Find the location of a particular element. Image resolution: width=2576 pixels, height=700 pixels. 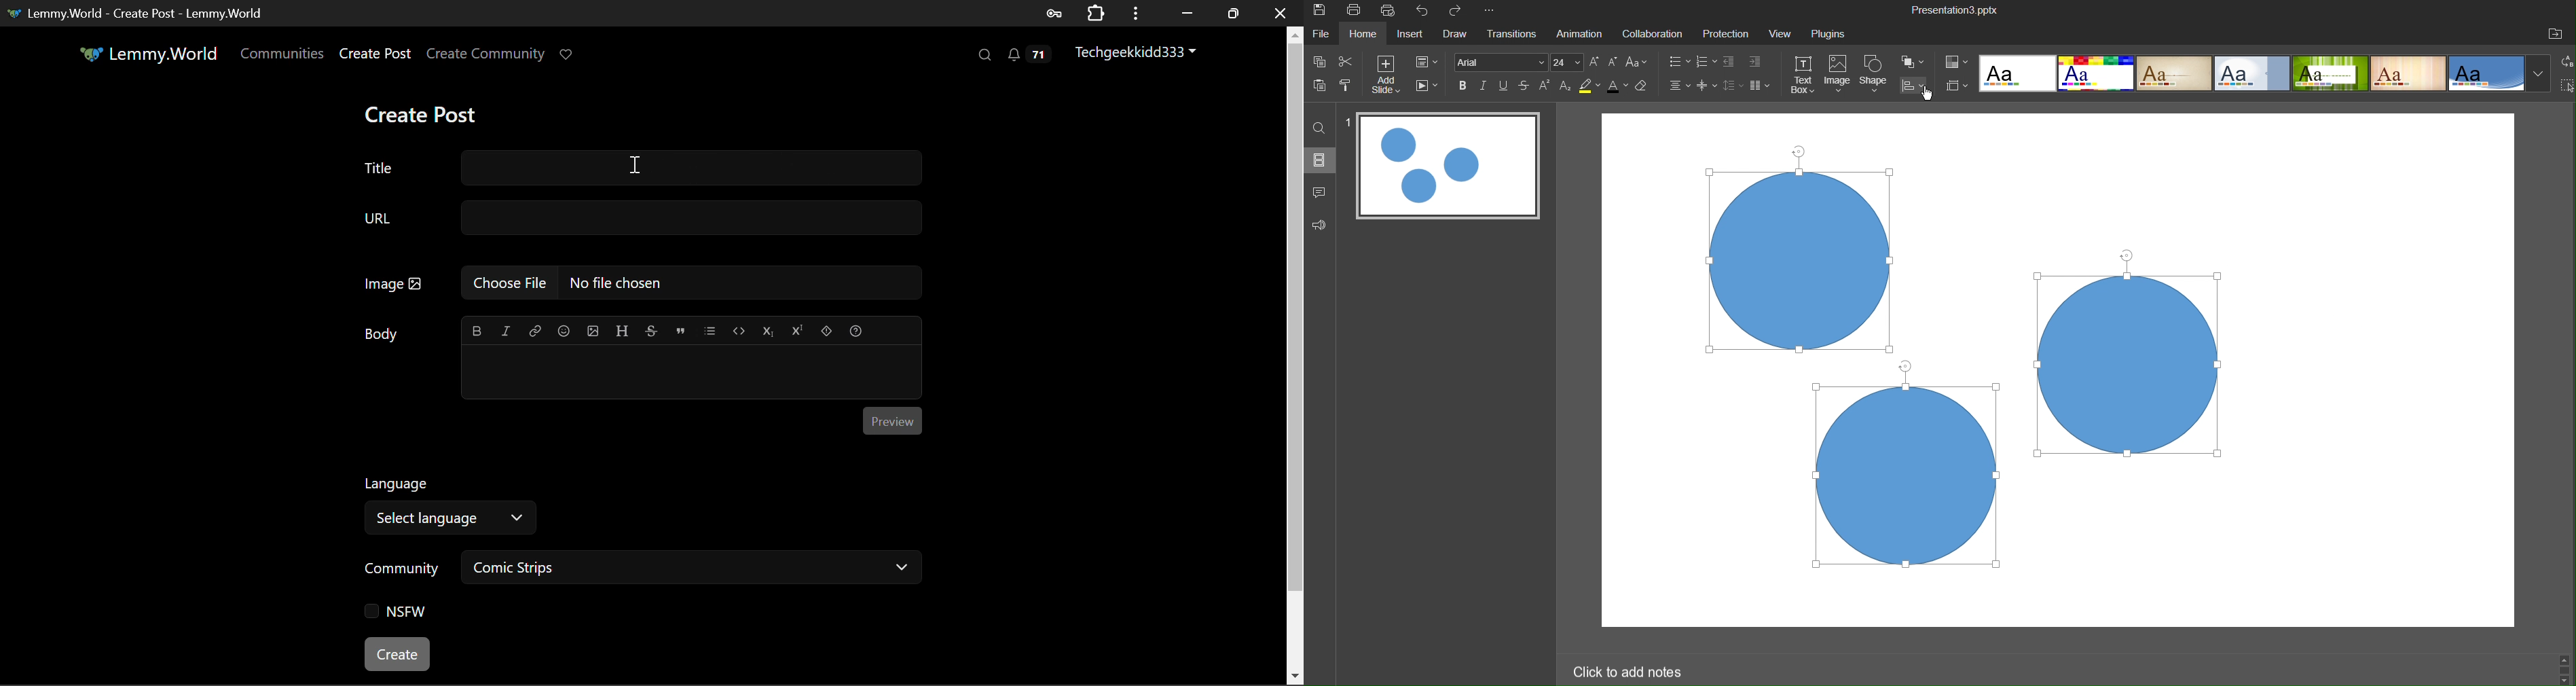

Vertical Align is located at coordinates (1708, 86).